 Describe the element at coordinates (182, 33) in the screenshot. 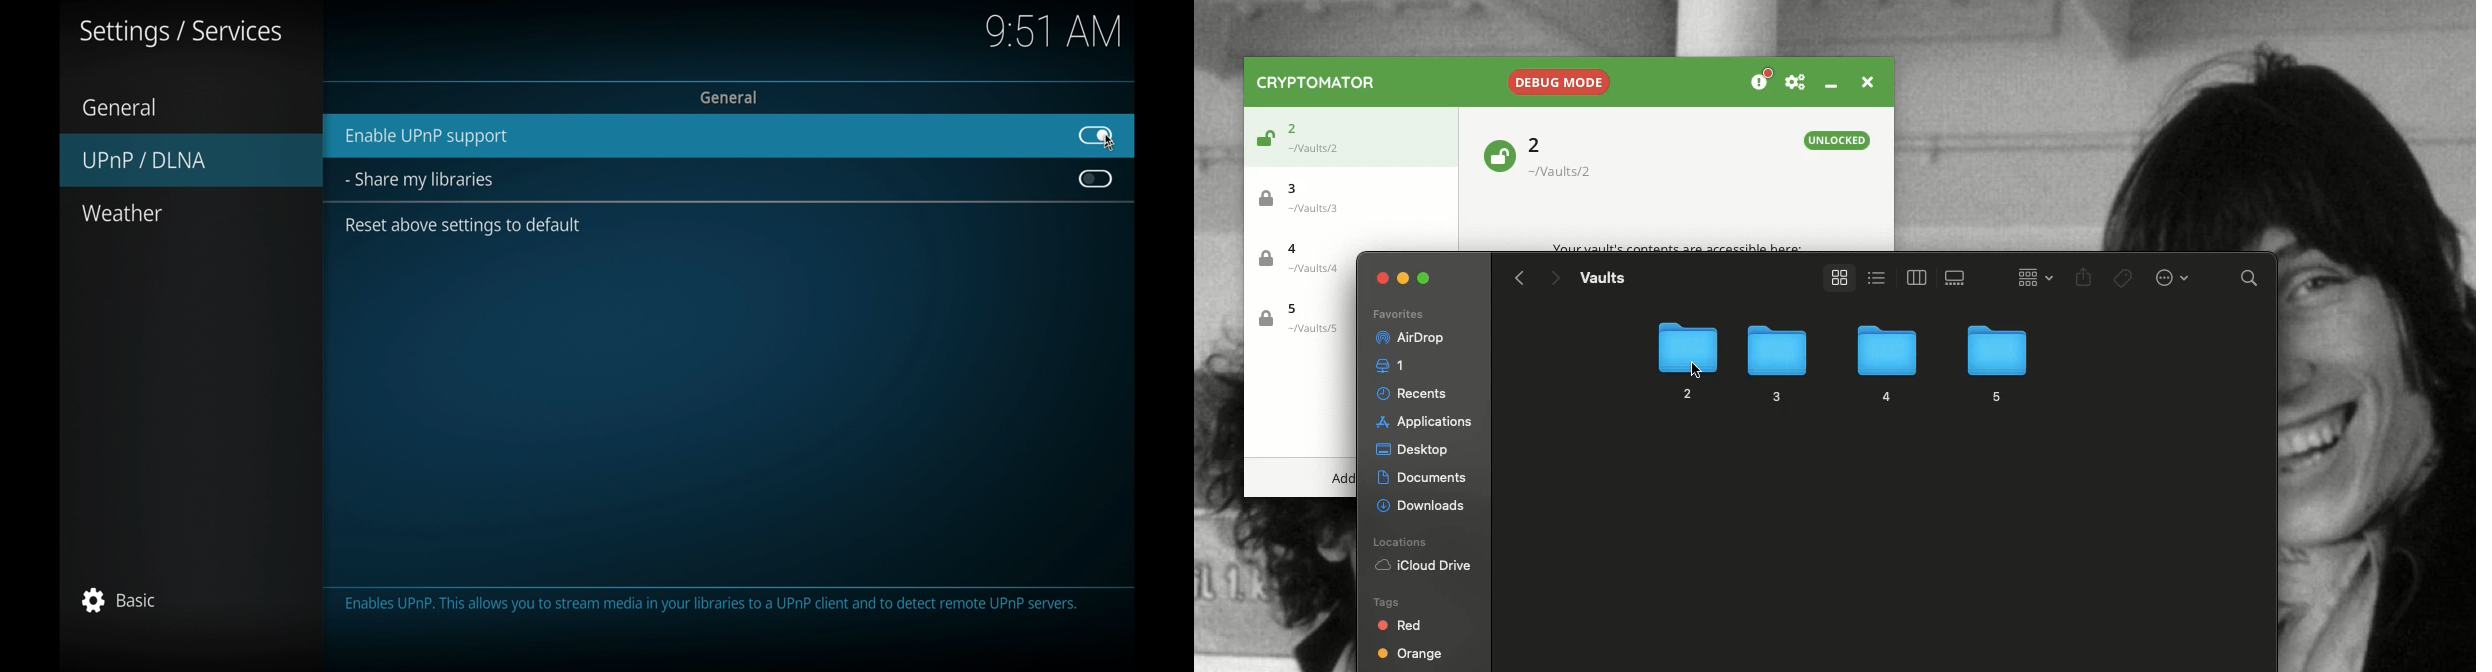

I see `settings/services` at that location.